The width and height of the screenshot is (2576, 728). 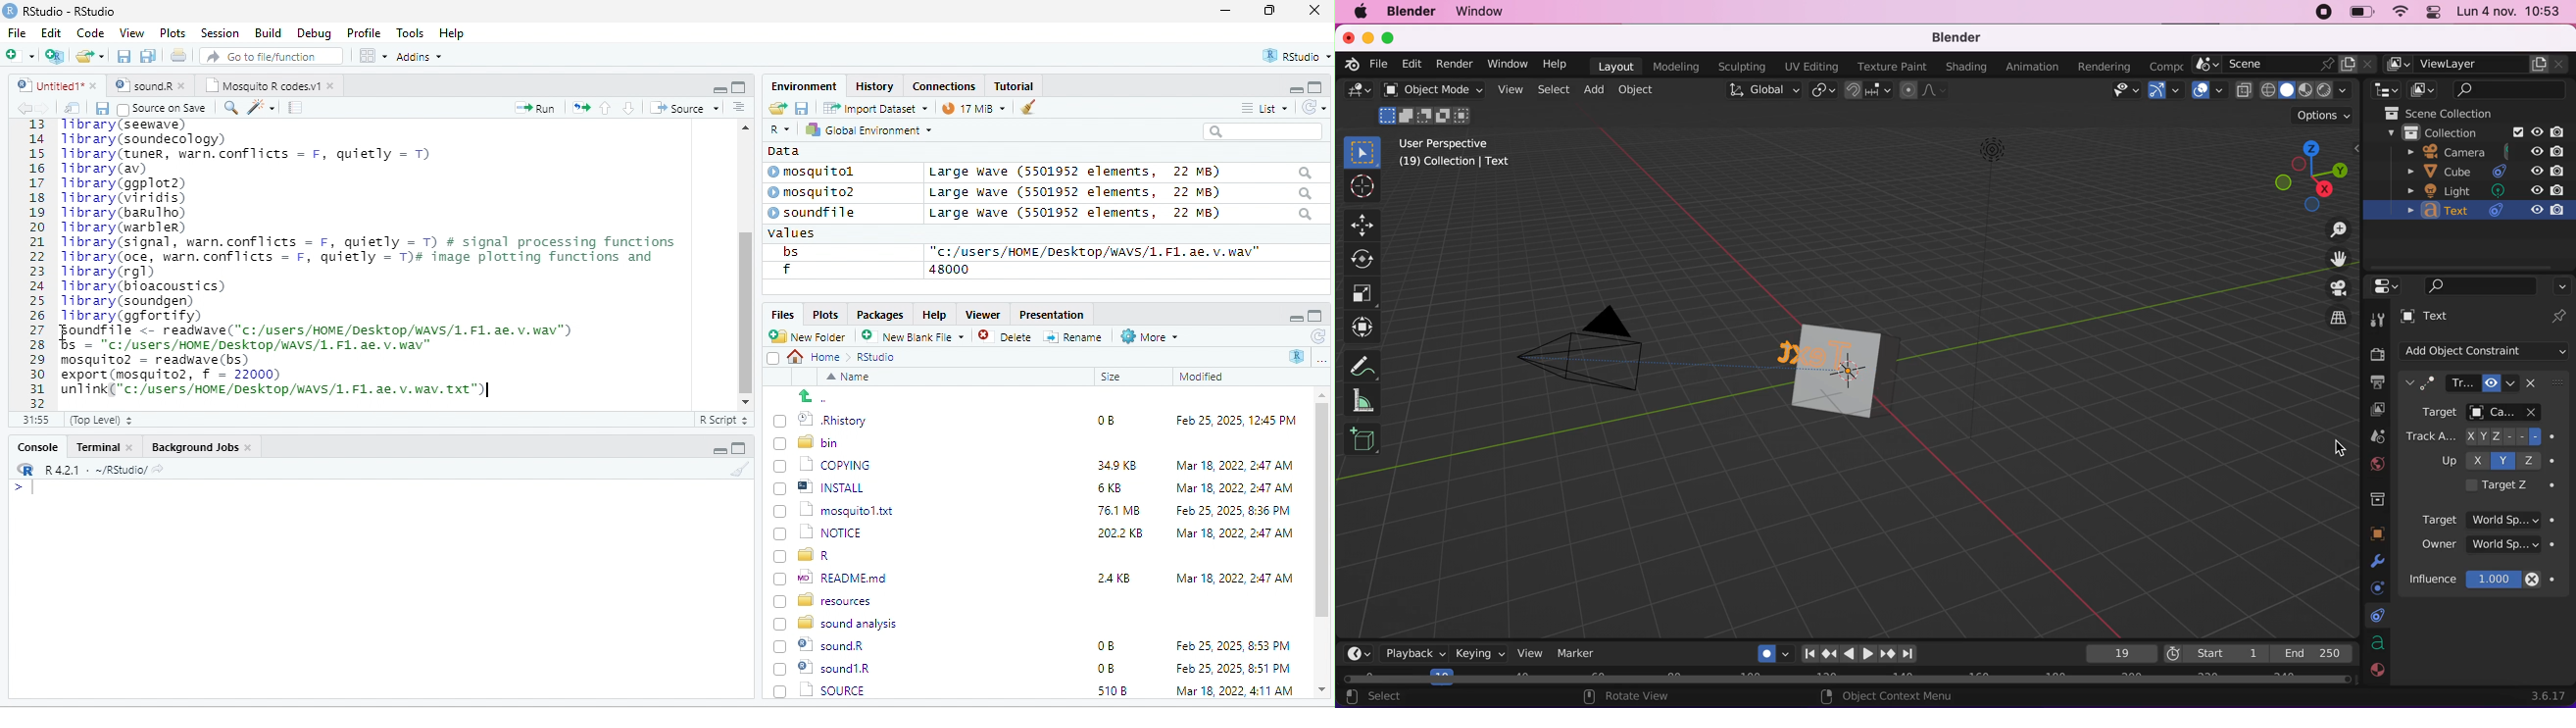 I want to click on Feb 25, 2025, 8:36 PM, so click(x=1229, y=510).